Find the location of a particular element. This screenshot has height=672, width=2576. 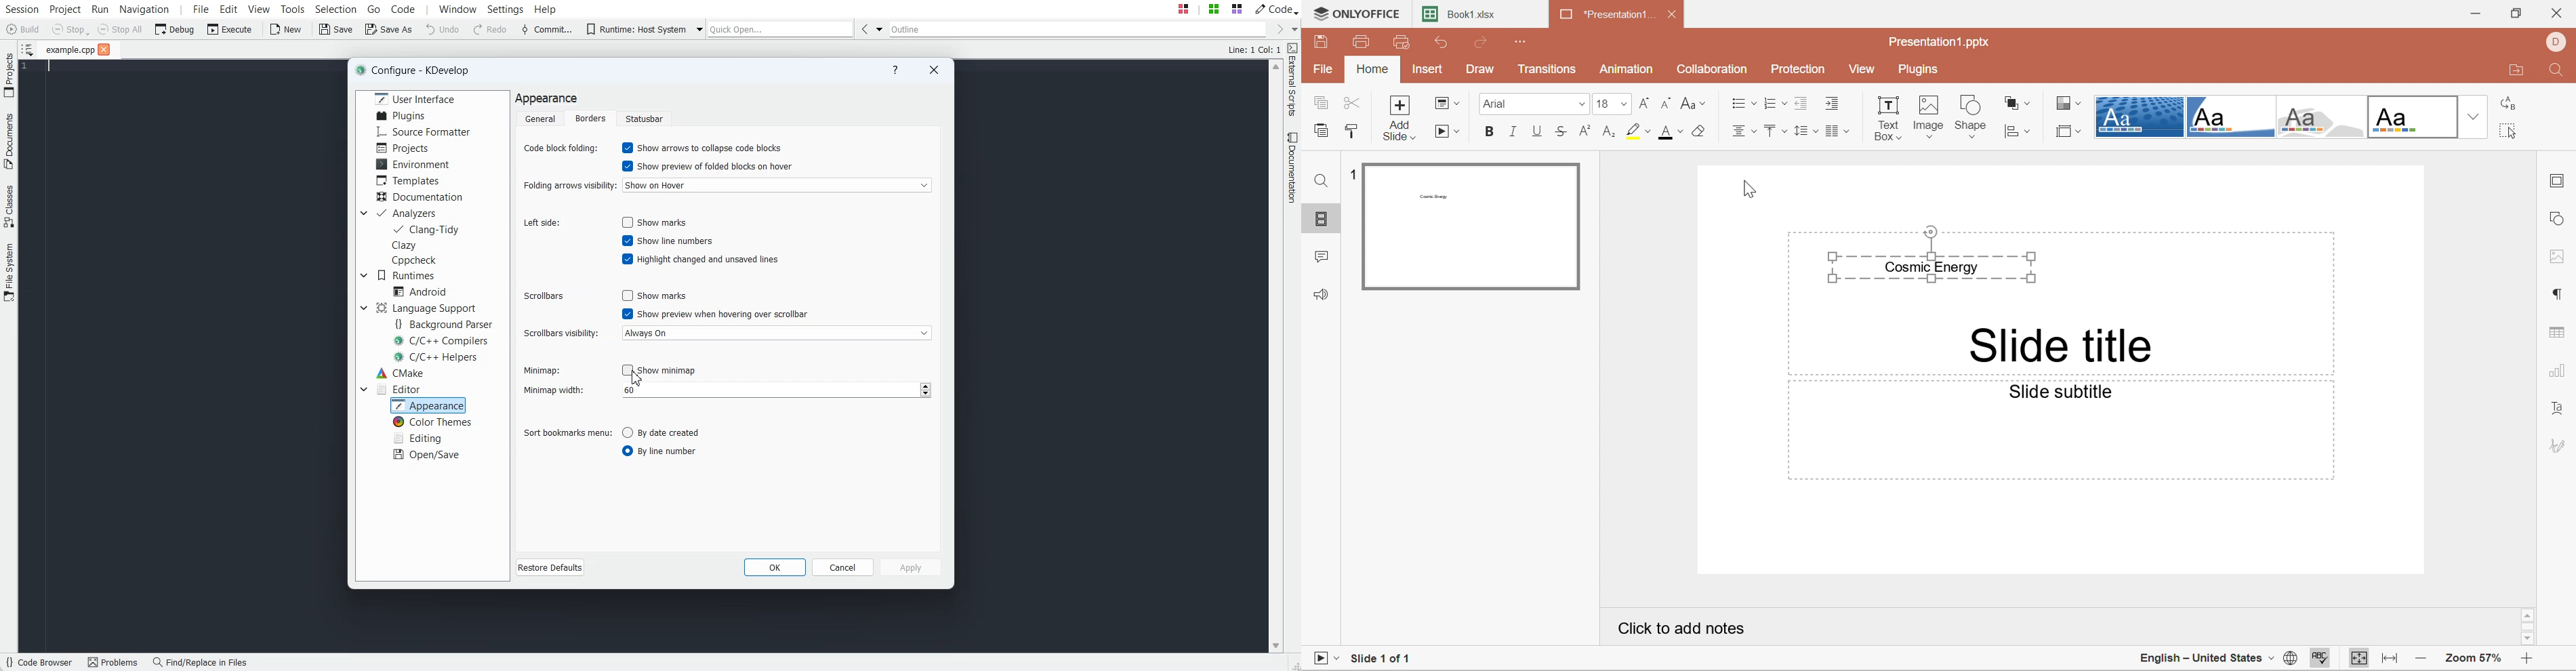

Projects is located at coordinates (9, 75).